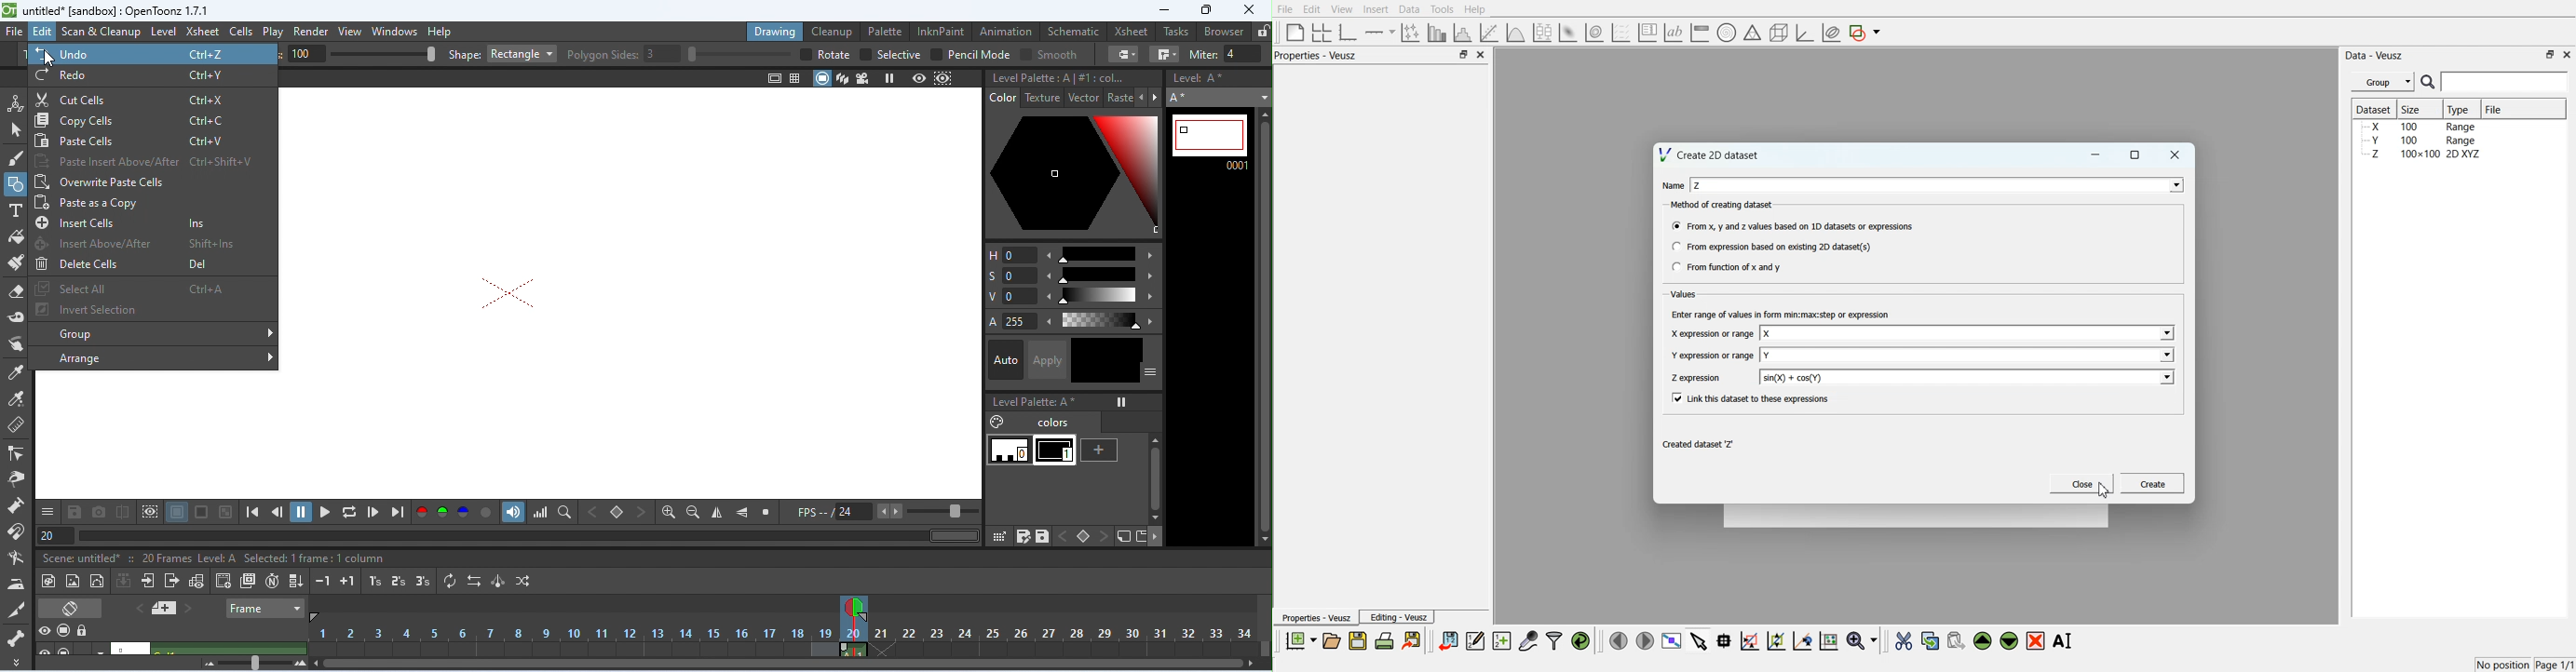 The height and width of the screenshot is (672, 2576). What do you see at coordinates (1177, 33) in the screenshot?
I see `tasks` at bounding box center [1177, 33].